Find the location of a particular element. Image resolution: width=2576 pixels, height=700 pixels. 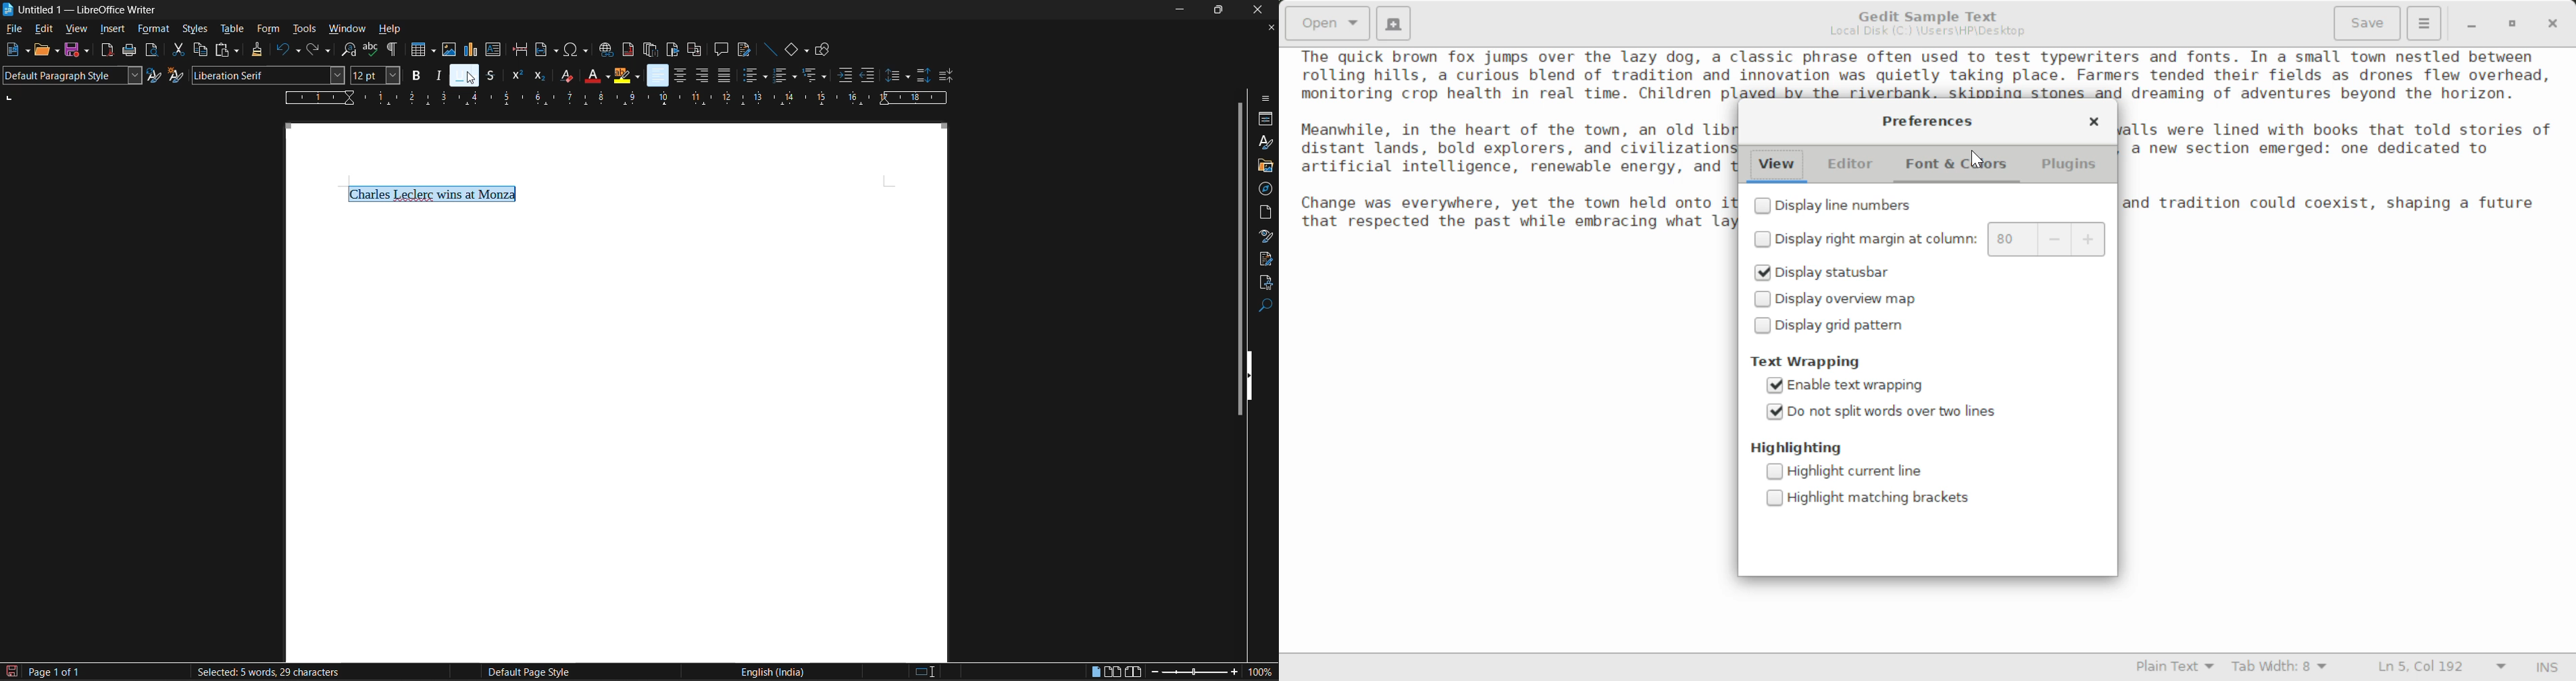

Enable Text Wrapping is located at coordinates (1850, 386).